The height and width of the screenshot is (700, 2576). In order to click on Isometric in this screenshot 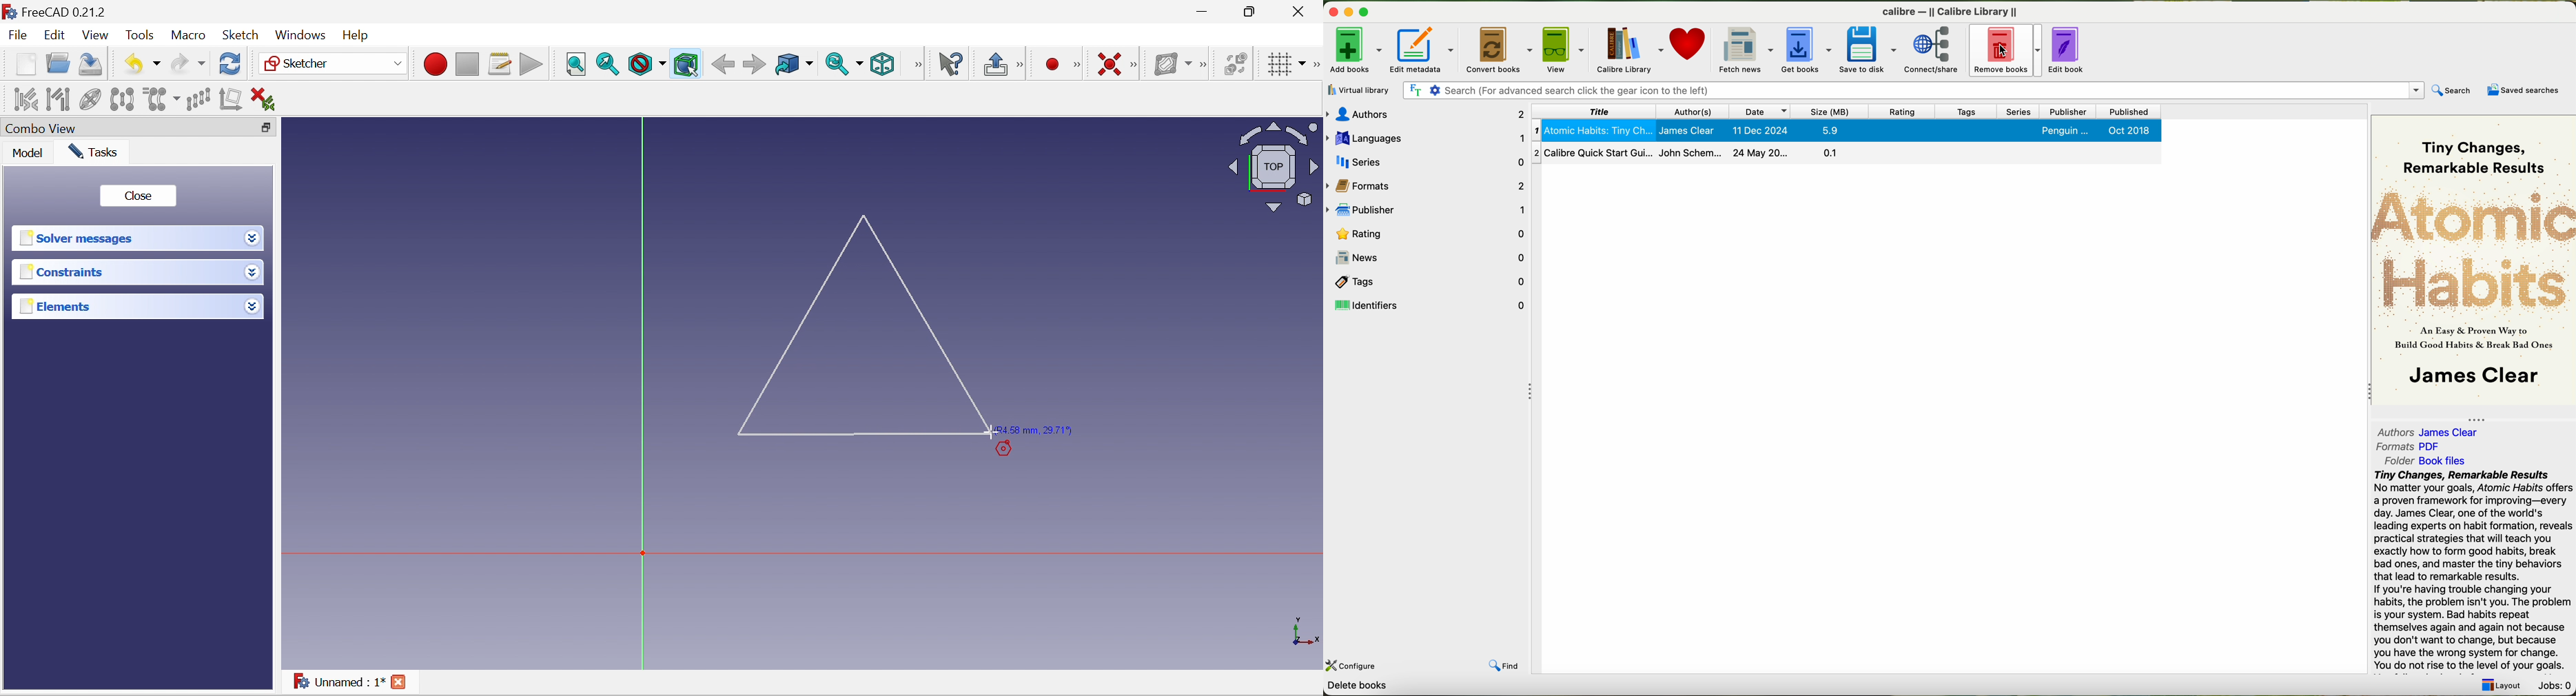, I will do `click(883, 64)`.